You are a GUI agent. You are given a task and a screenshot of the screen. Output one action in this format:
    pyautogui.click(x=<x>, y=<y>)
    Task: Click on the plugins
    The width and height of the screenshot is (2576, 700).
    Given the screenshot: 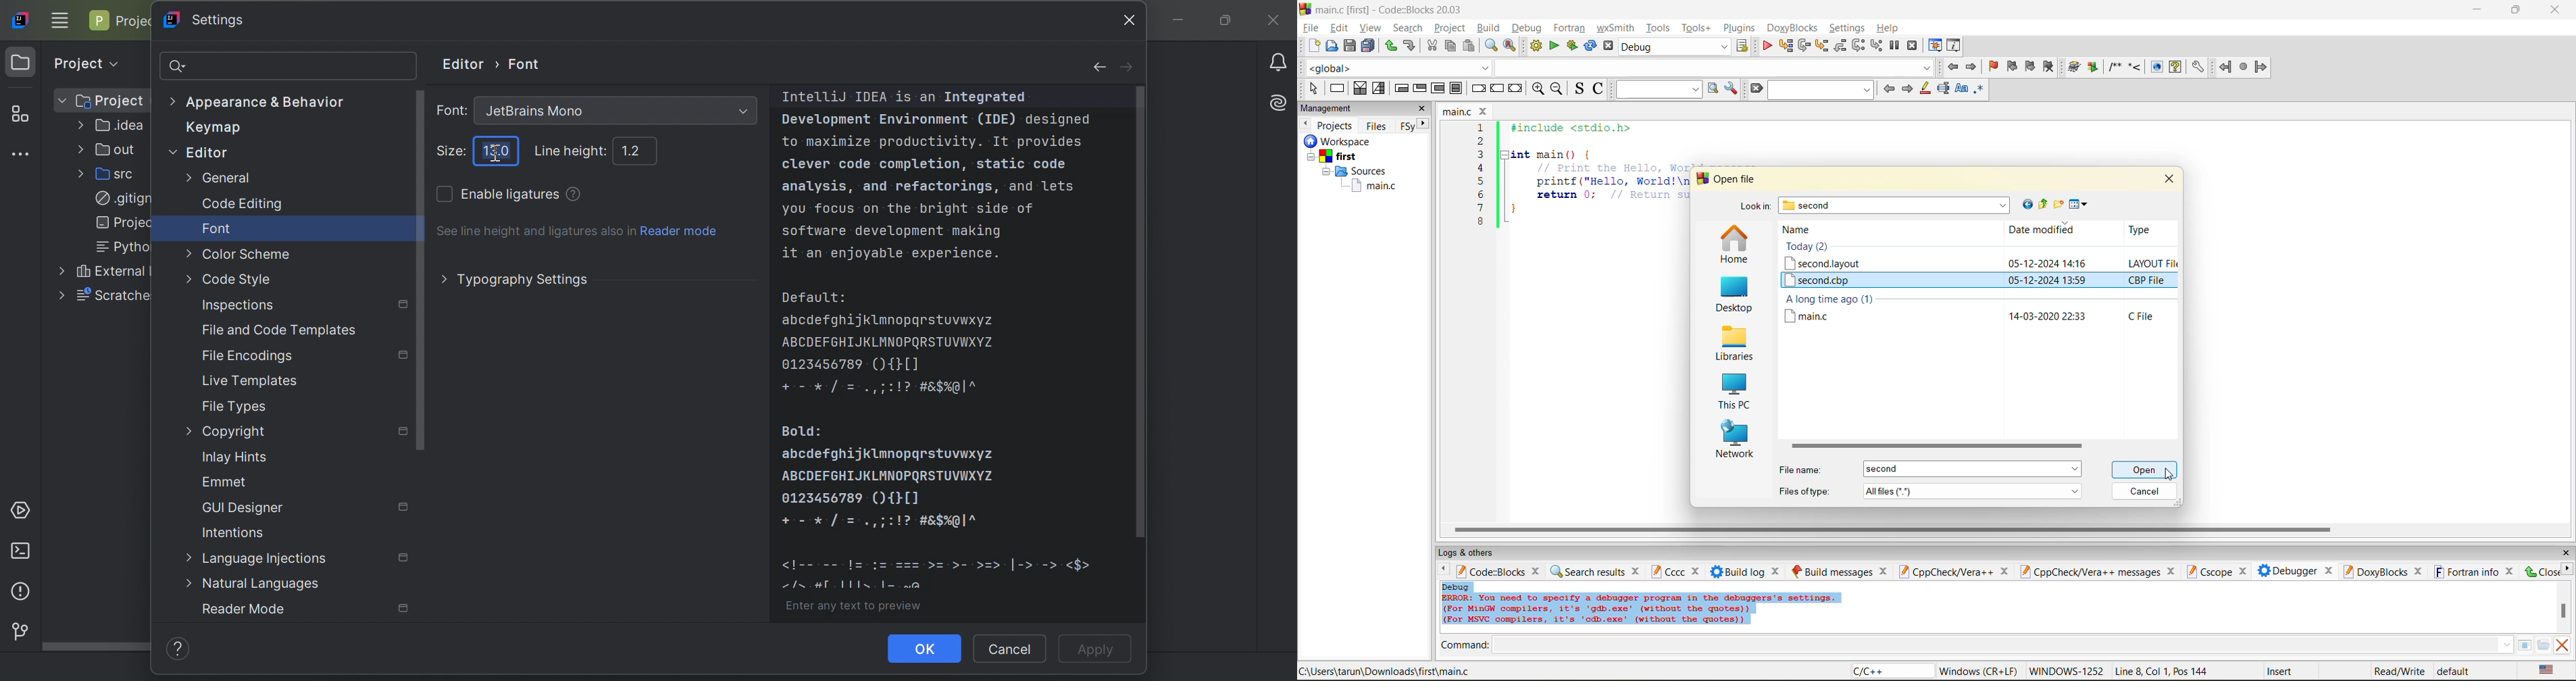 What is the action you would take?
    pyautogui.click(x=1741, y=28)
    